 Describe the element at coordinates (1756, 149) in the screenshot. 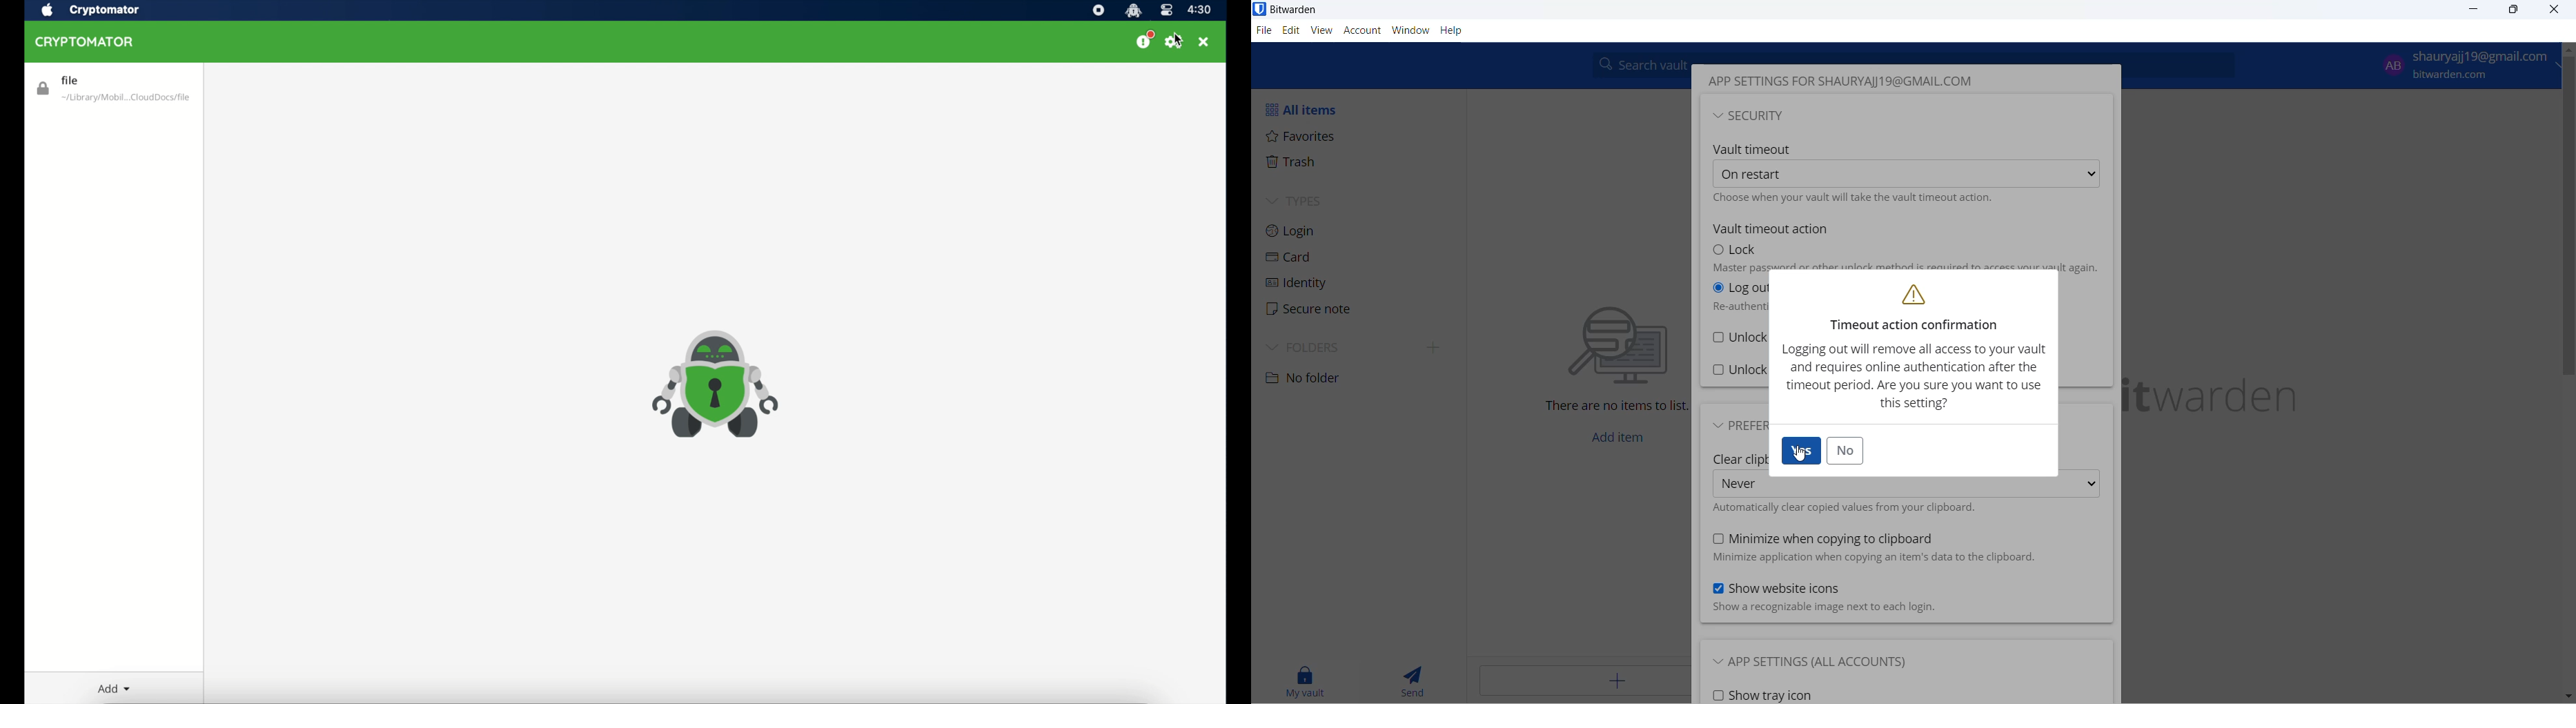

I see `vault timeout heading` at that location.